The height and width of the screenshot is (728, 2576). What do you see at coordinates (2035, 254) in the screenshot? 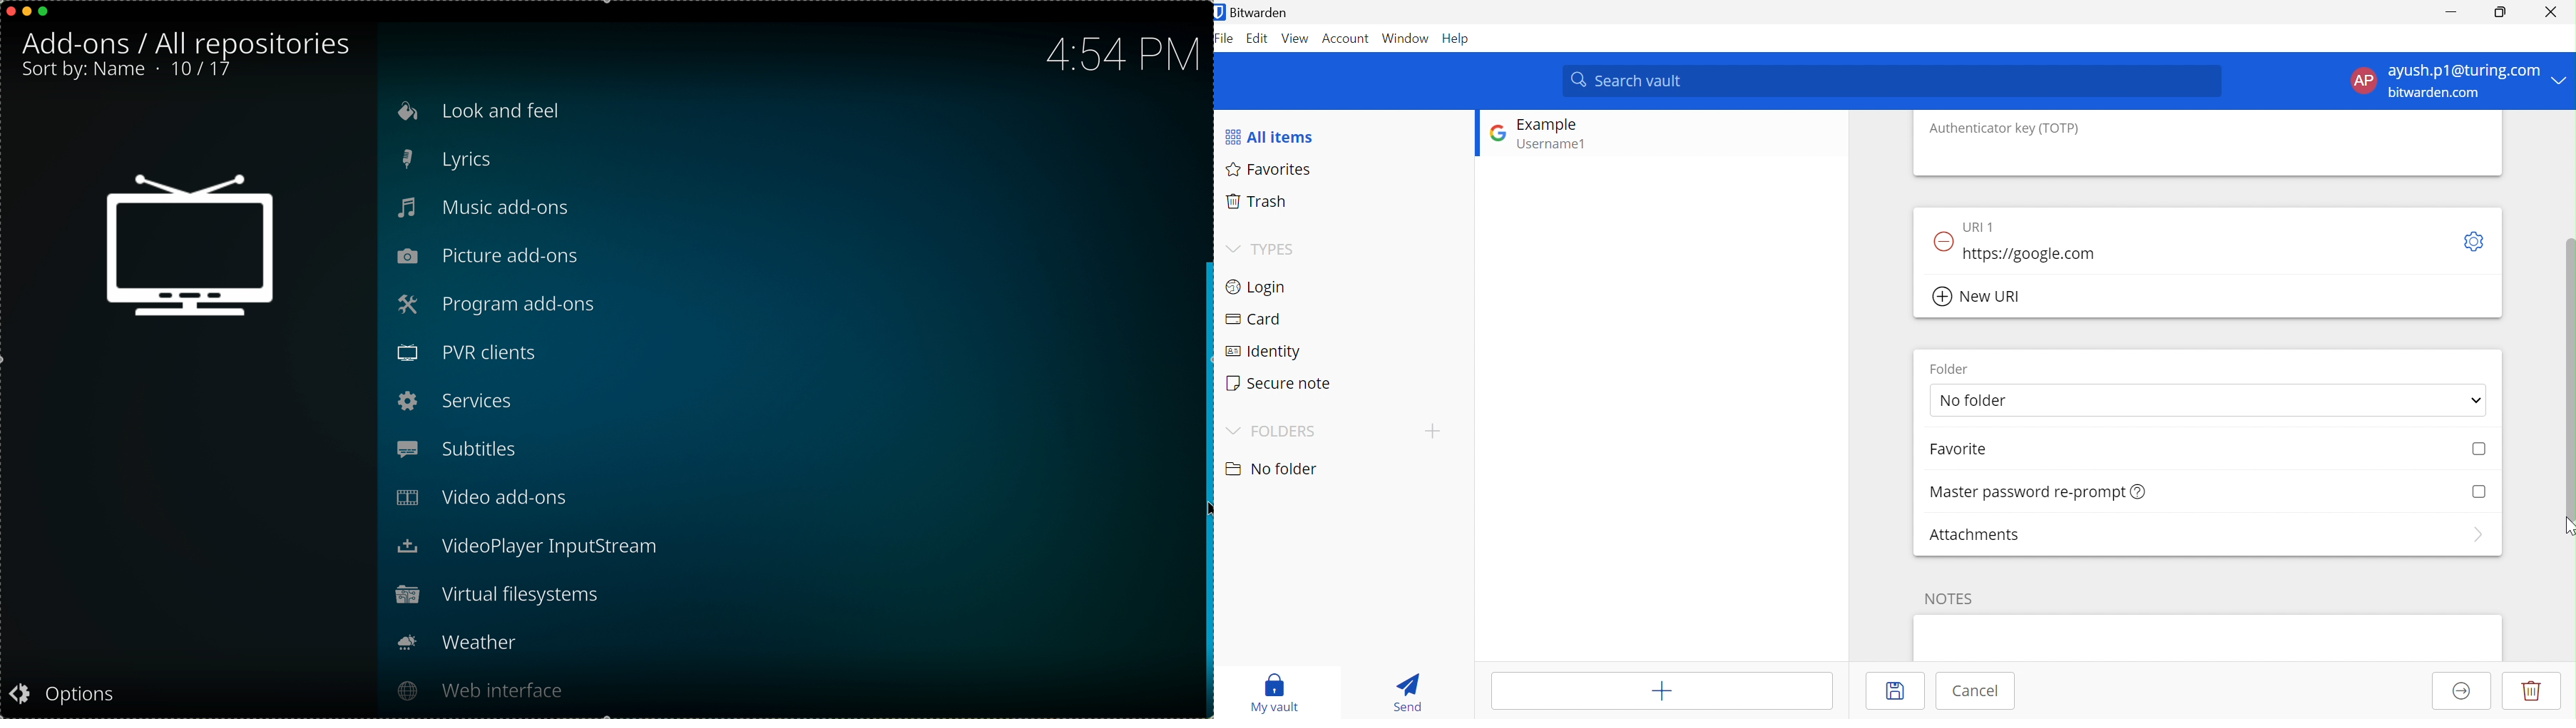
I see `https://google.com` at bounding box center [2035, 254].